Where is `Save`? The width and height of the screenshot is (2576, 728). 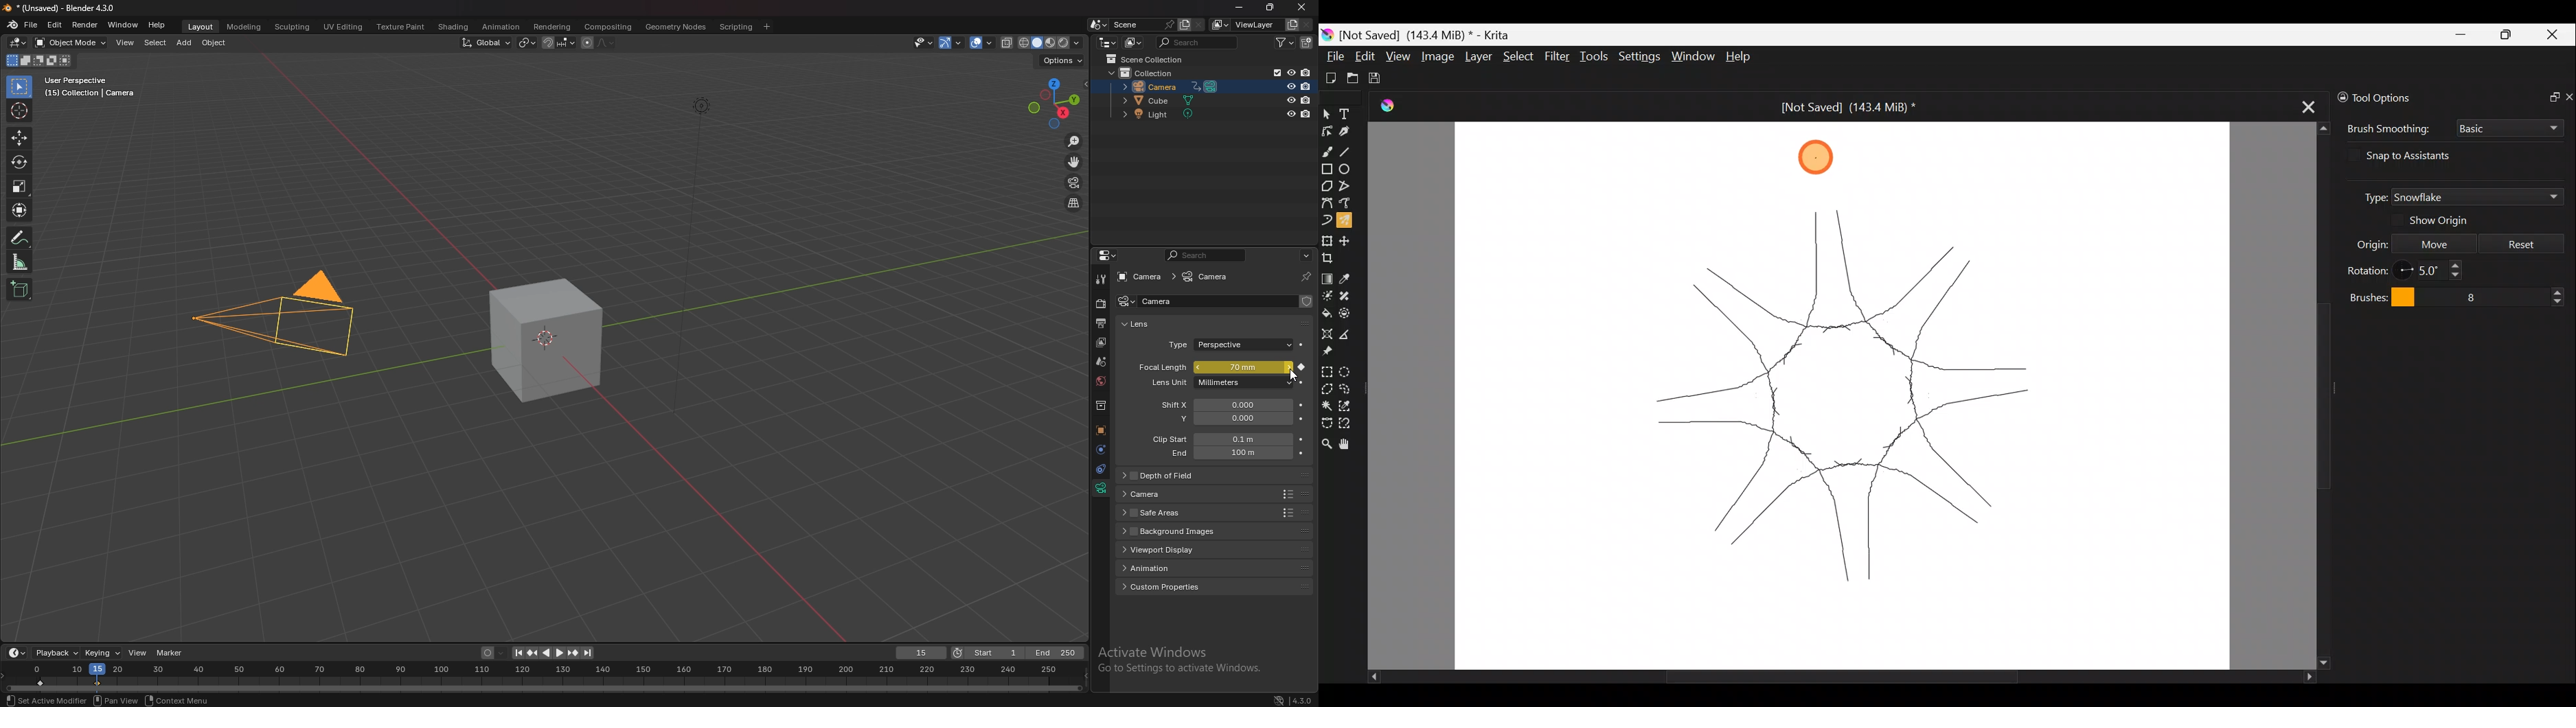
Save is located at coordinates (1379, 79).